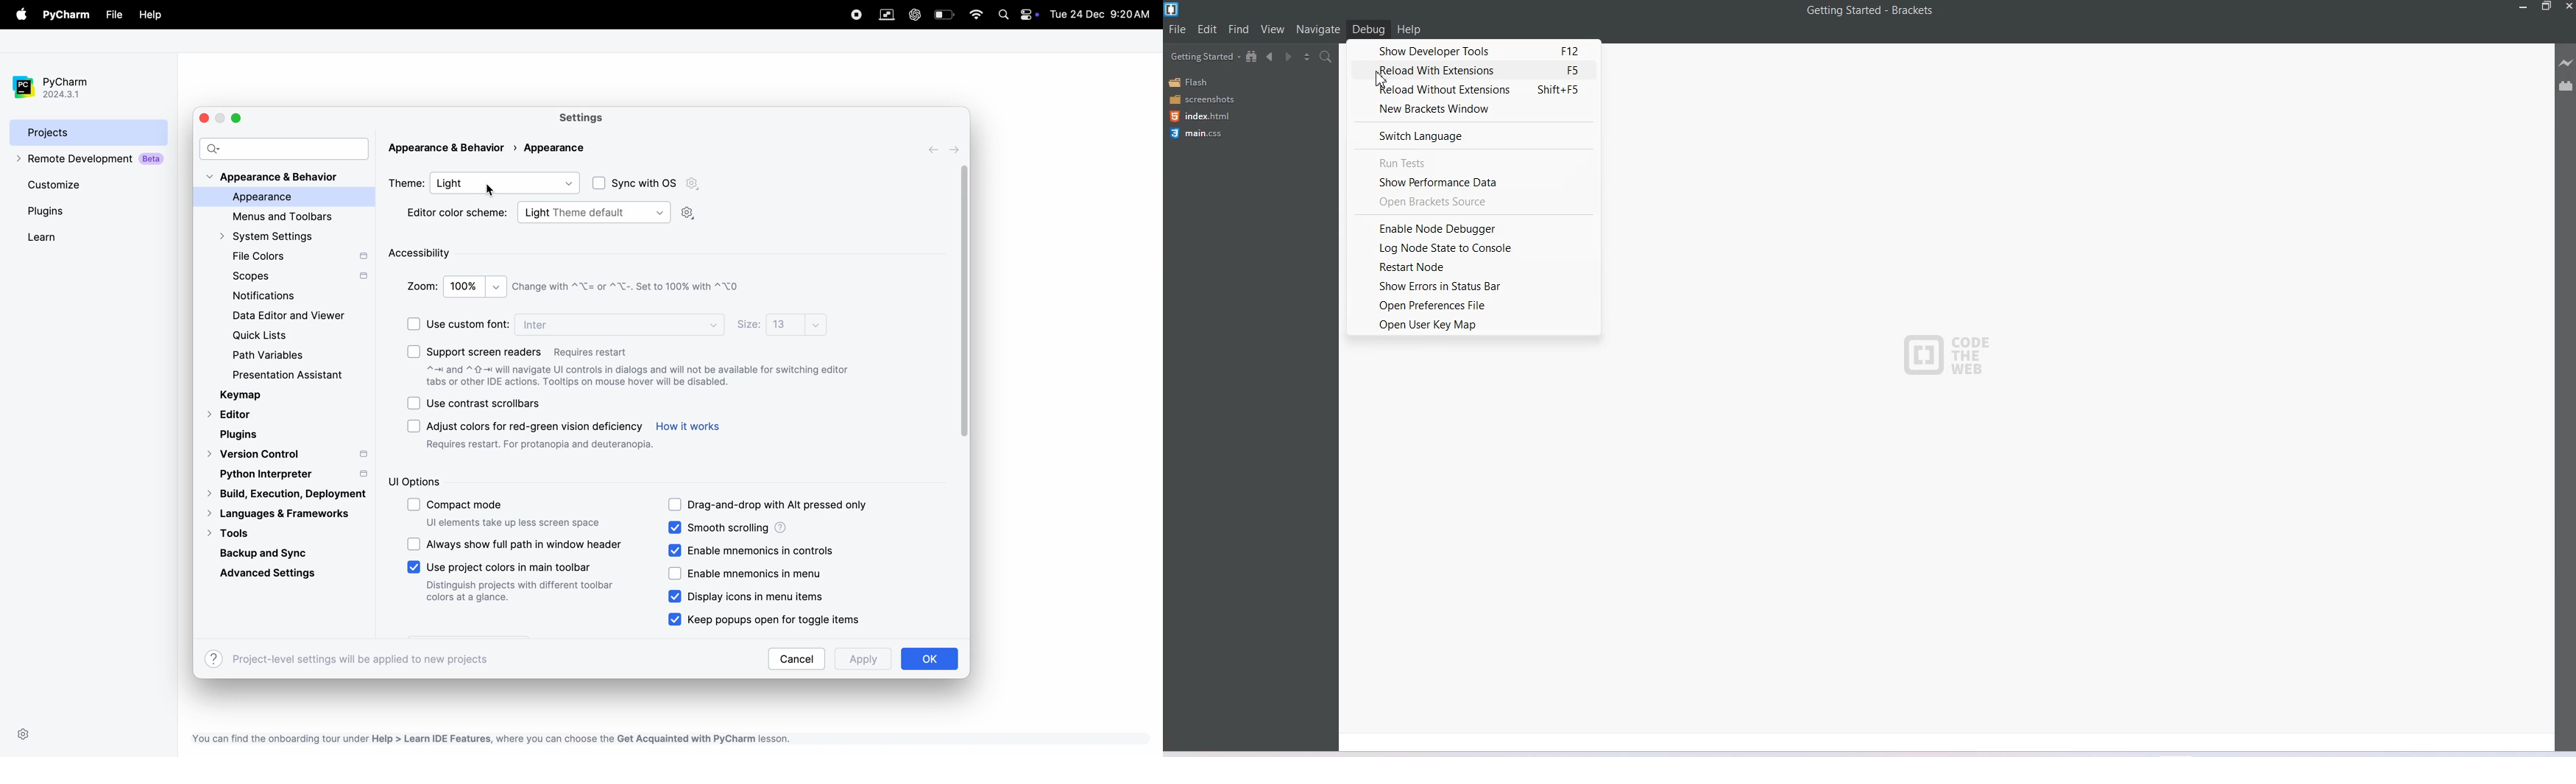  Describe the element at coordinates (423, 255) in the screenshot. I see `accesibility` at that location.